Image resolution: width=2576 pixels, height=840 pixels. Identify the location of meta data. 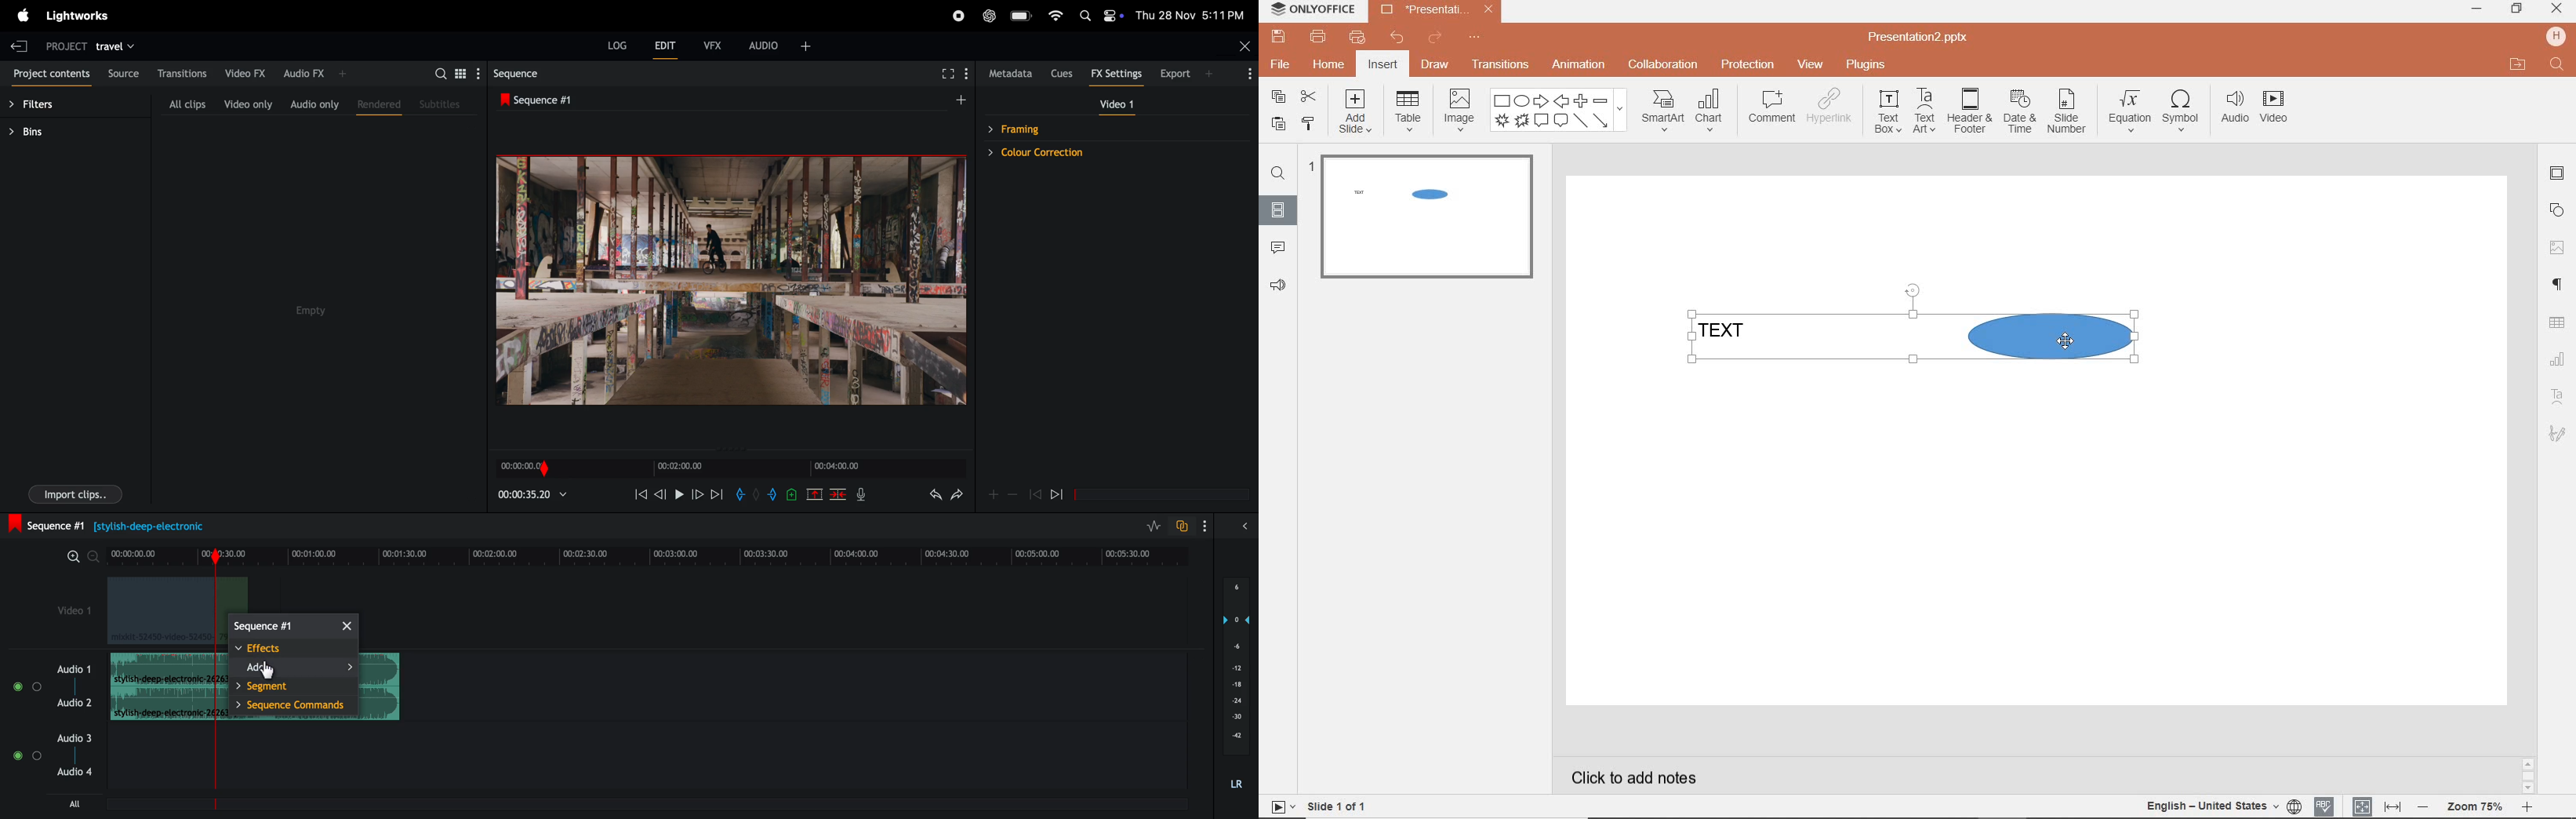
(1008, 74).